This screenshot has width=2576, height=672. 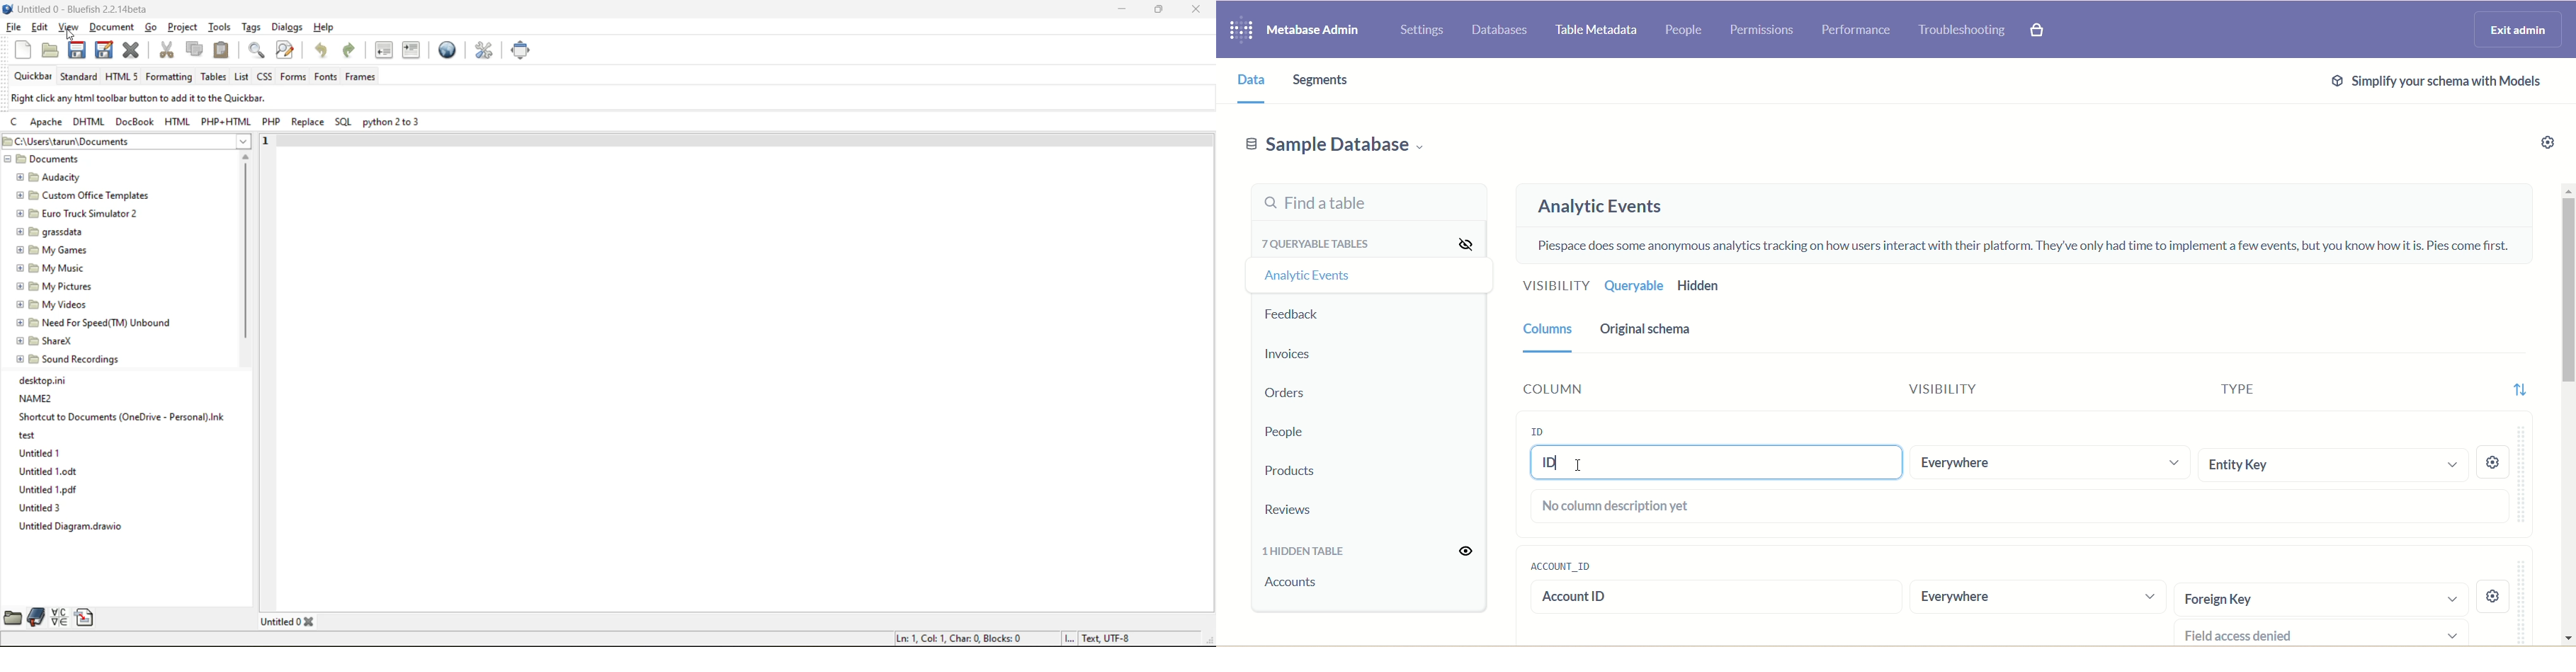 What do you see at coordinates (105, 51) in the screenshot?
I see `save as` at bounding box center [105, 51].